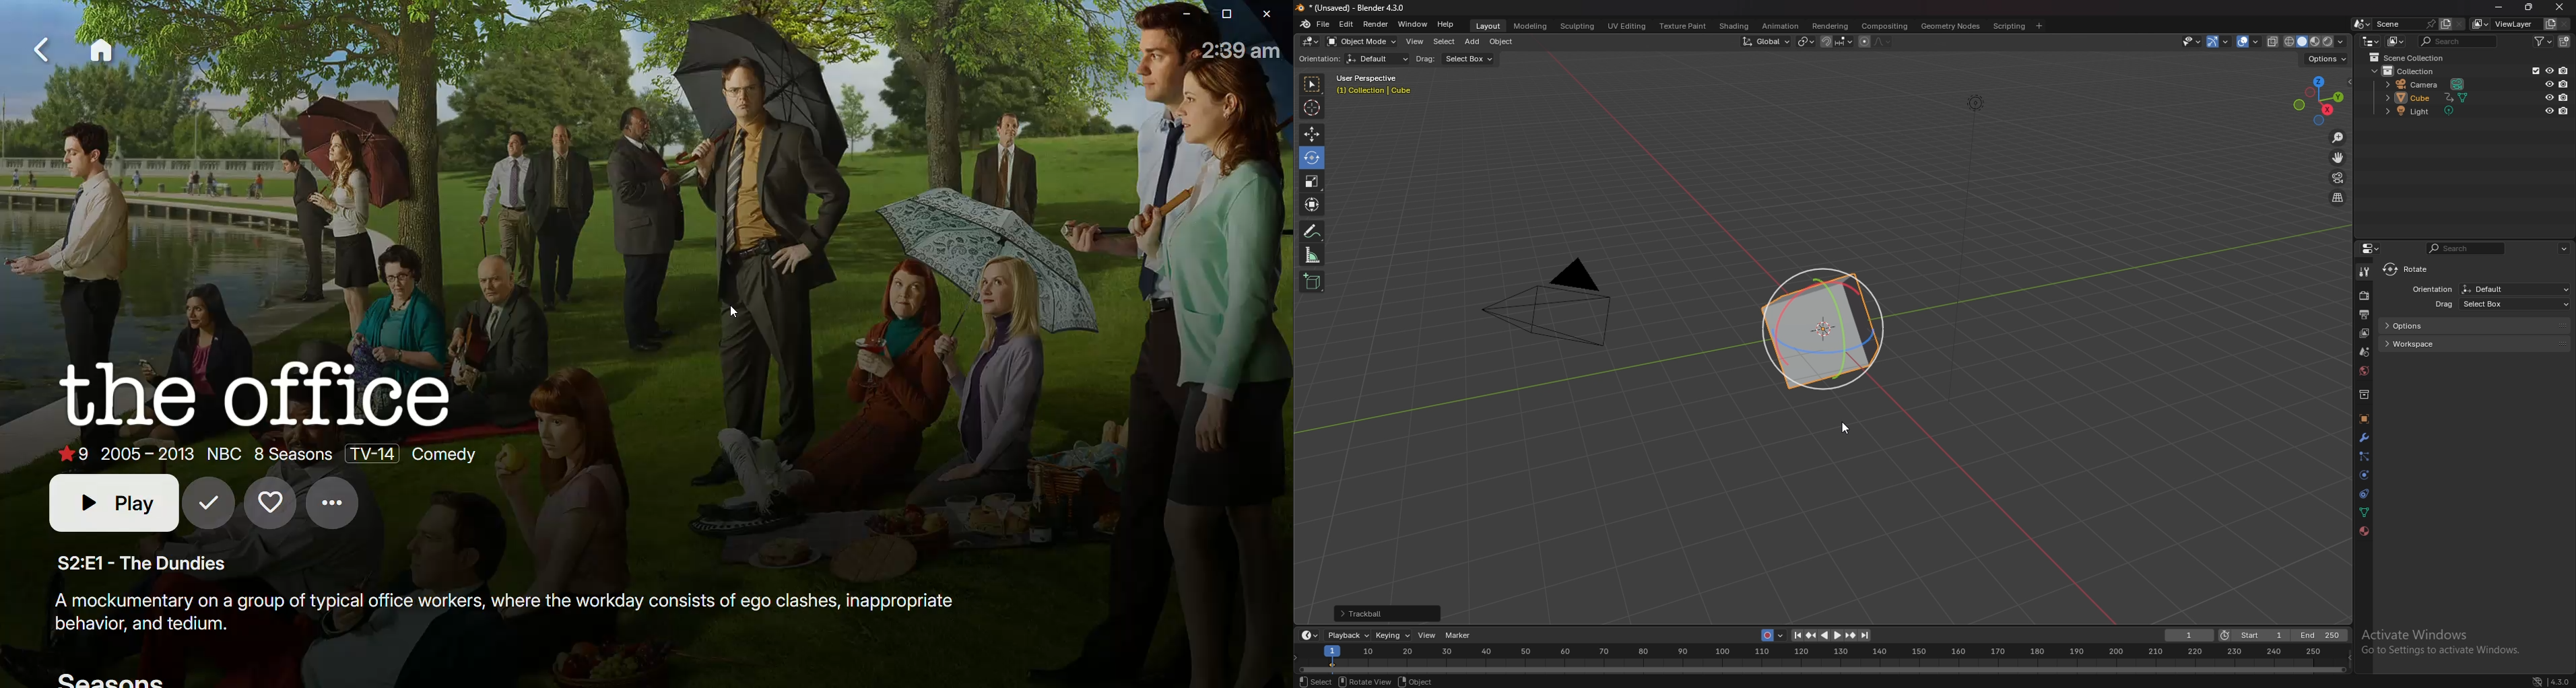  I want to click on Rotate view, so click(1365, 681).